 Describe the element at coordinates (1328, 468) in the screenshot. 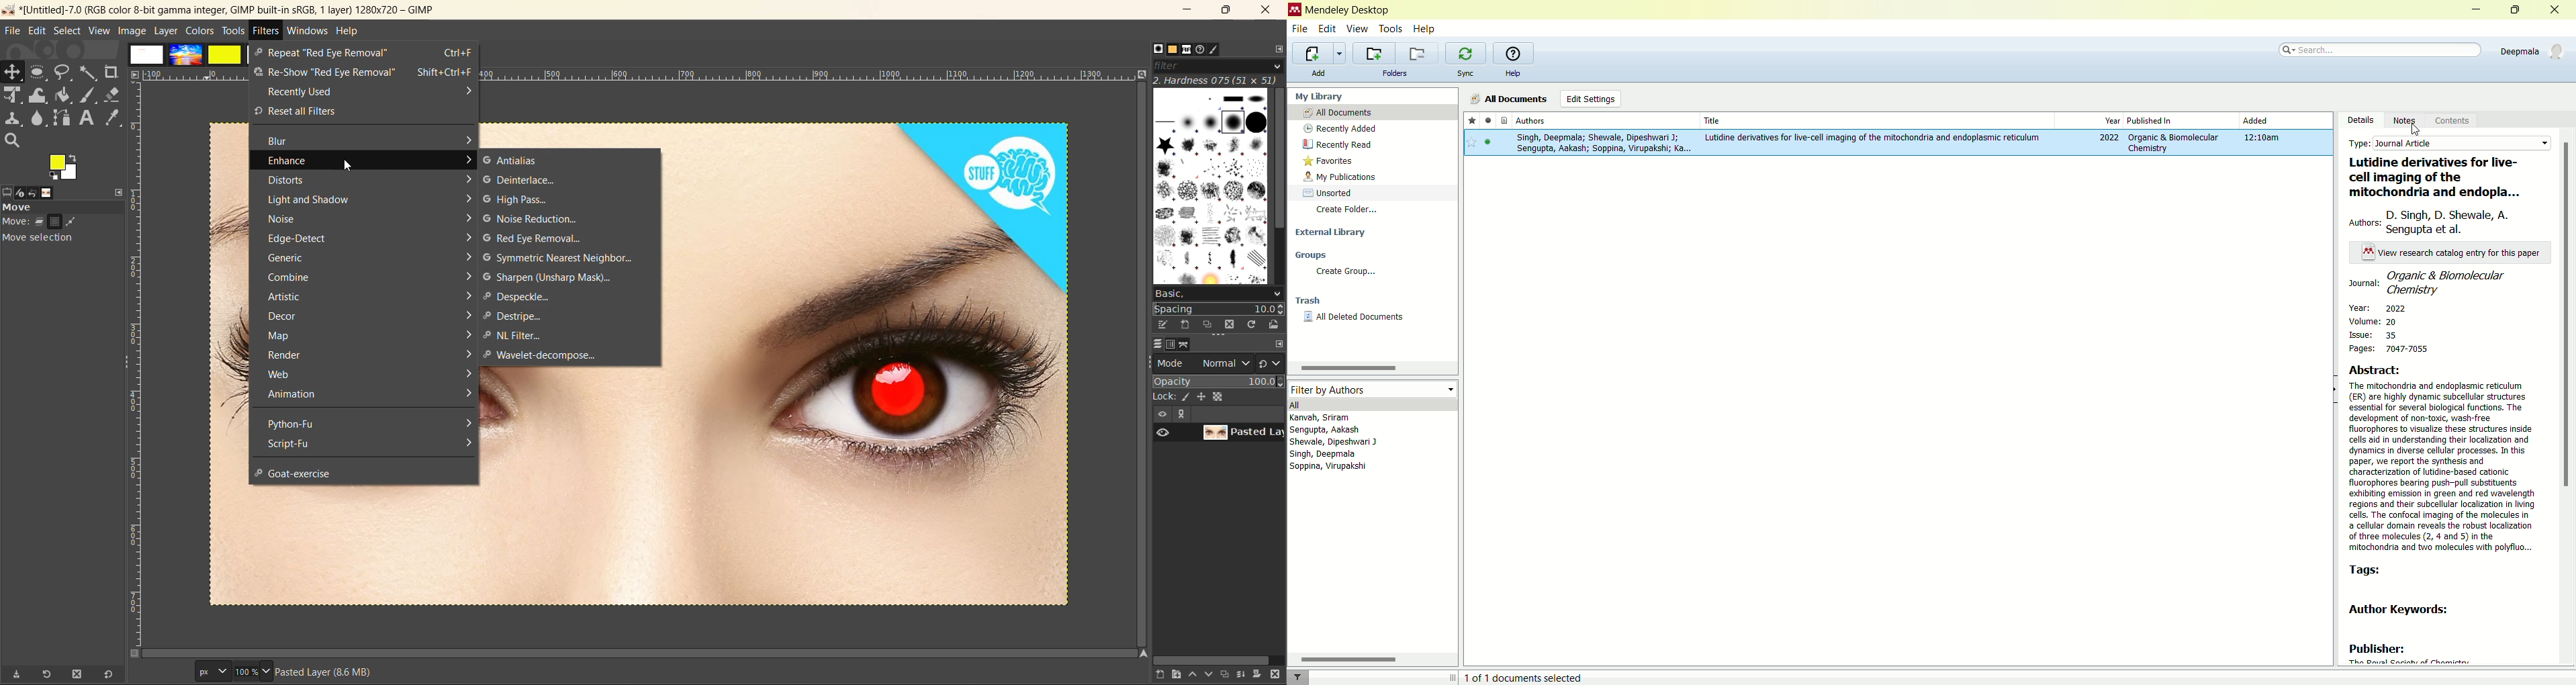

I see `Soppina, Virupakshi` at that location.